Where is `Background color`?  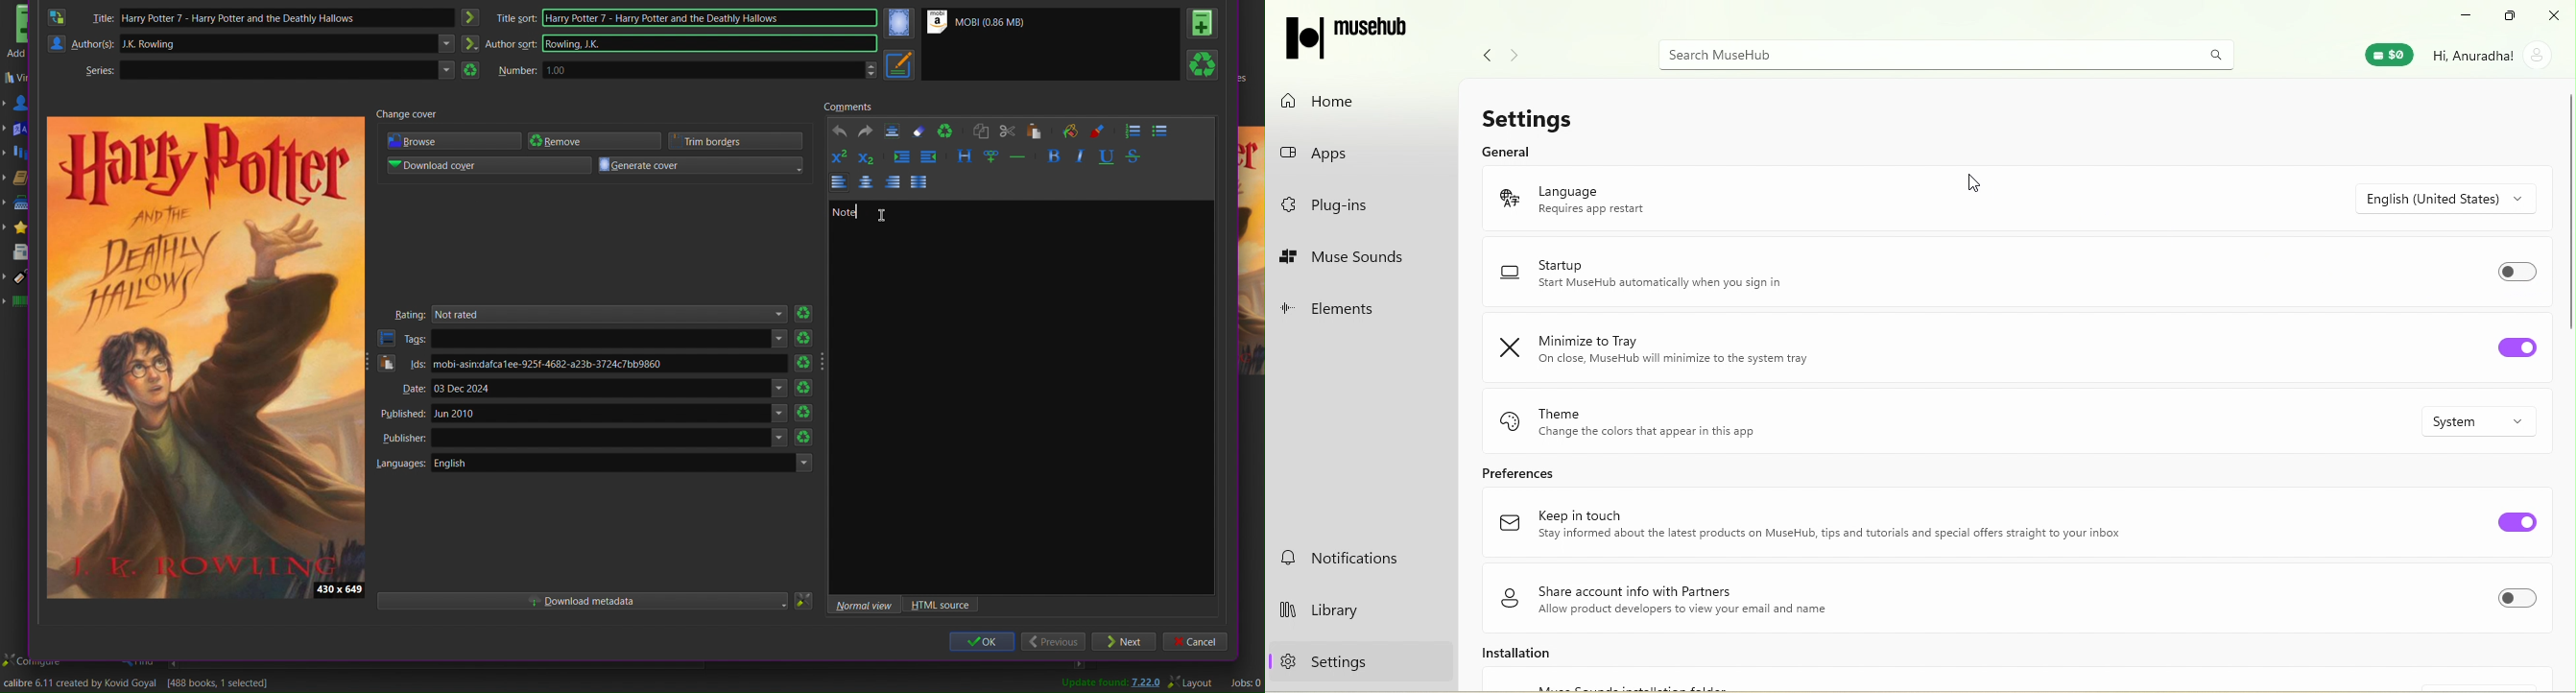
Background color is located at coordinates (1075, 131).